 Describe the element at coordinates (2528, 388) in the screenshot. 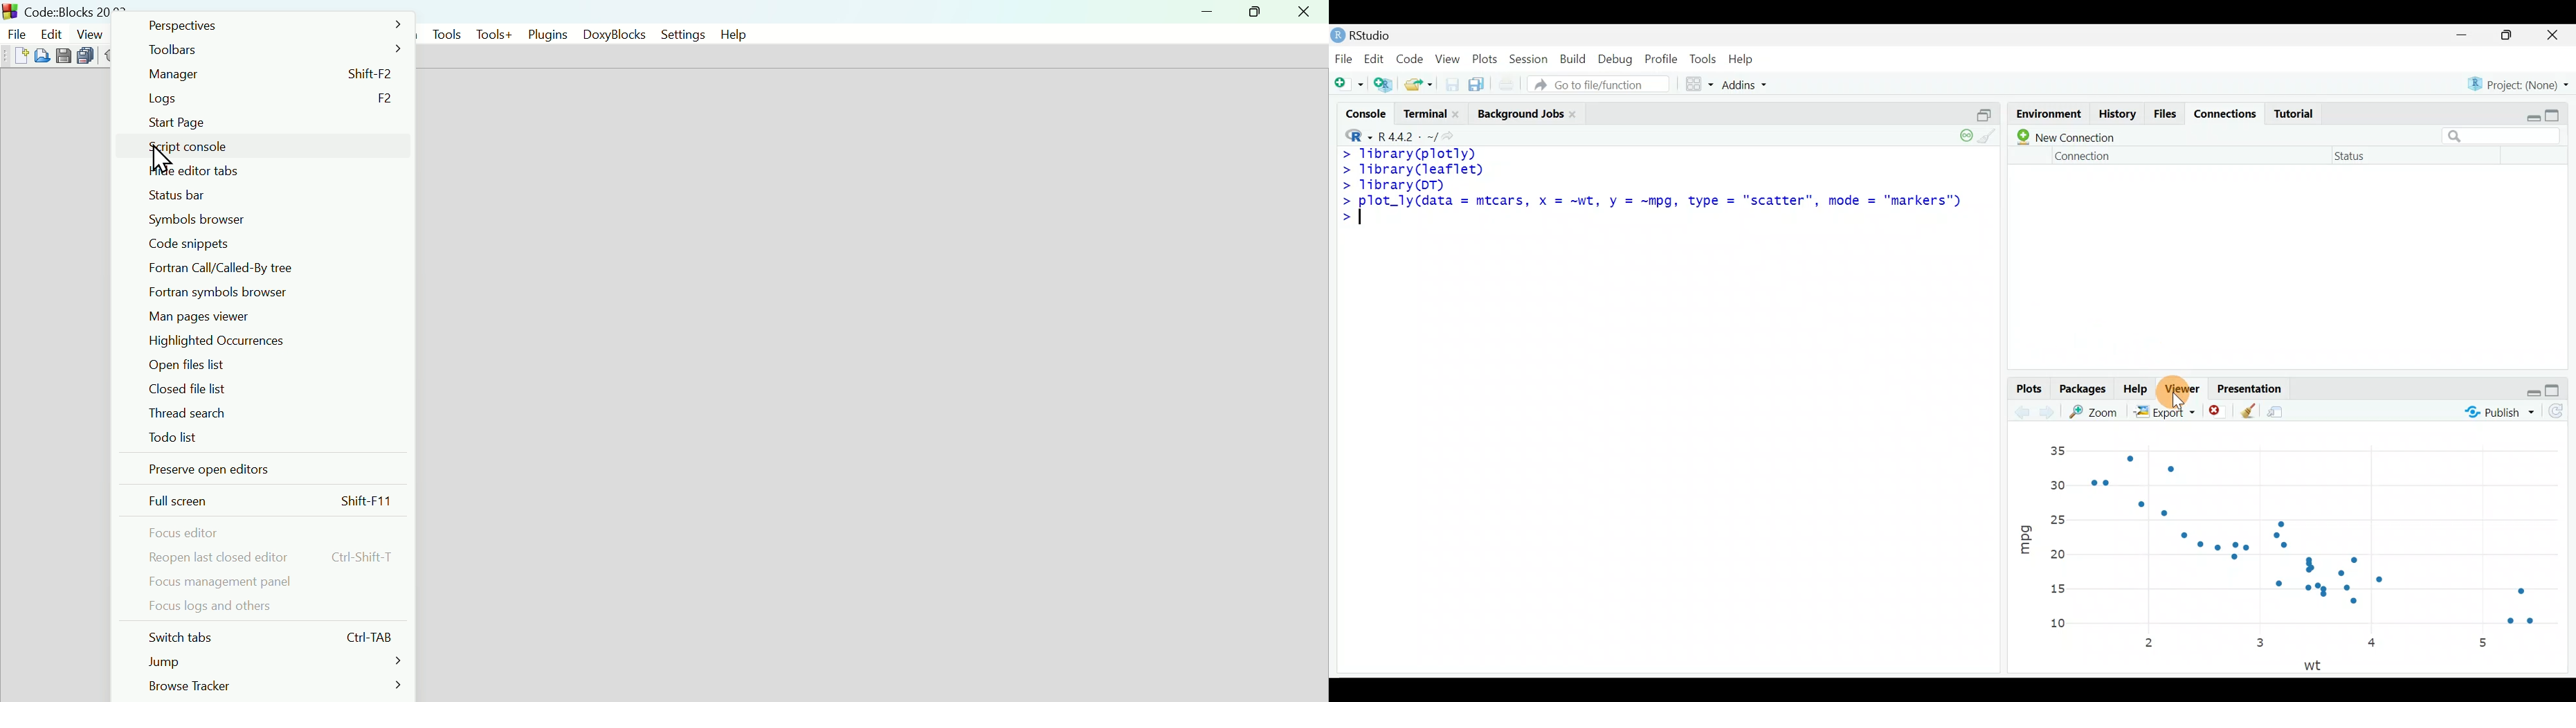

I see `restore down` at that location.